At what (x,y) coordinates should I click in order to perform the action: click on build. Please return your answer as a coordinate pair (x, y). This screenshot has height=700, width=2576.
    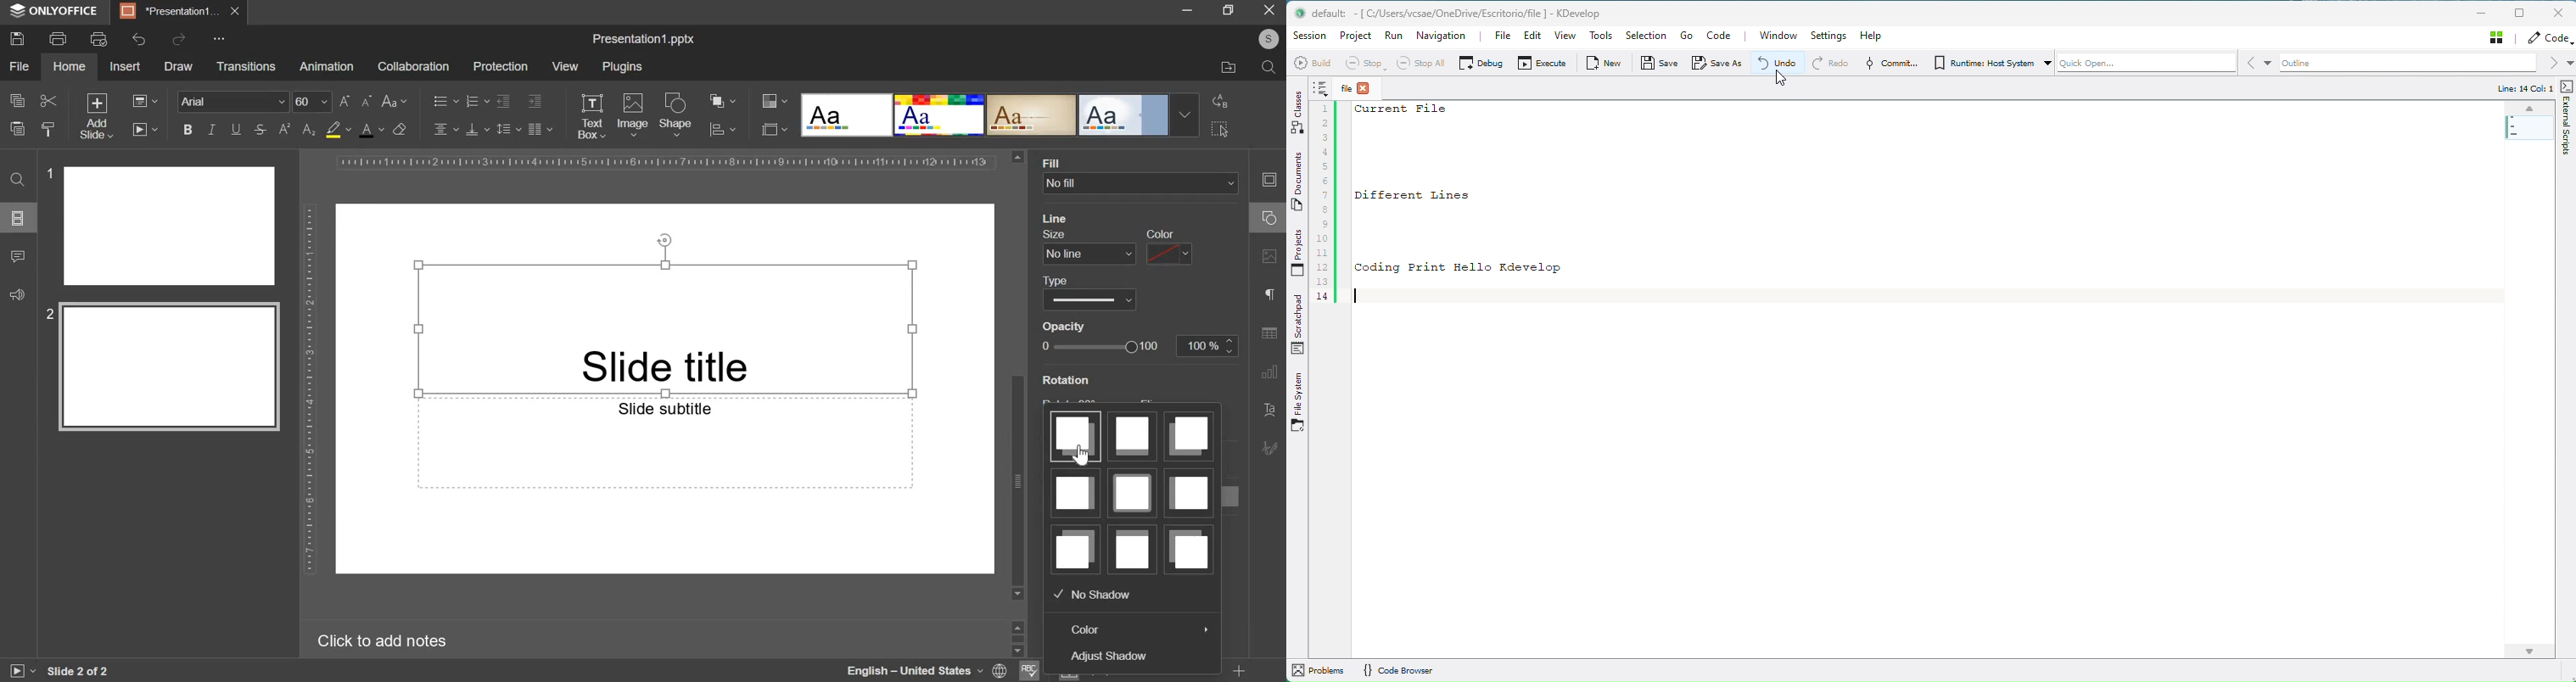
    Looking at the image, I should click on (1312, 60).